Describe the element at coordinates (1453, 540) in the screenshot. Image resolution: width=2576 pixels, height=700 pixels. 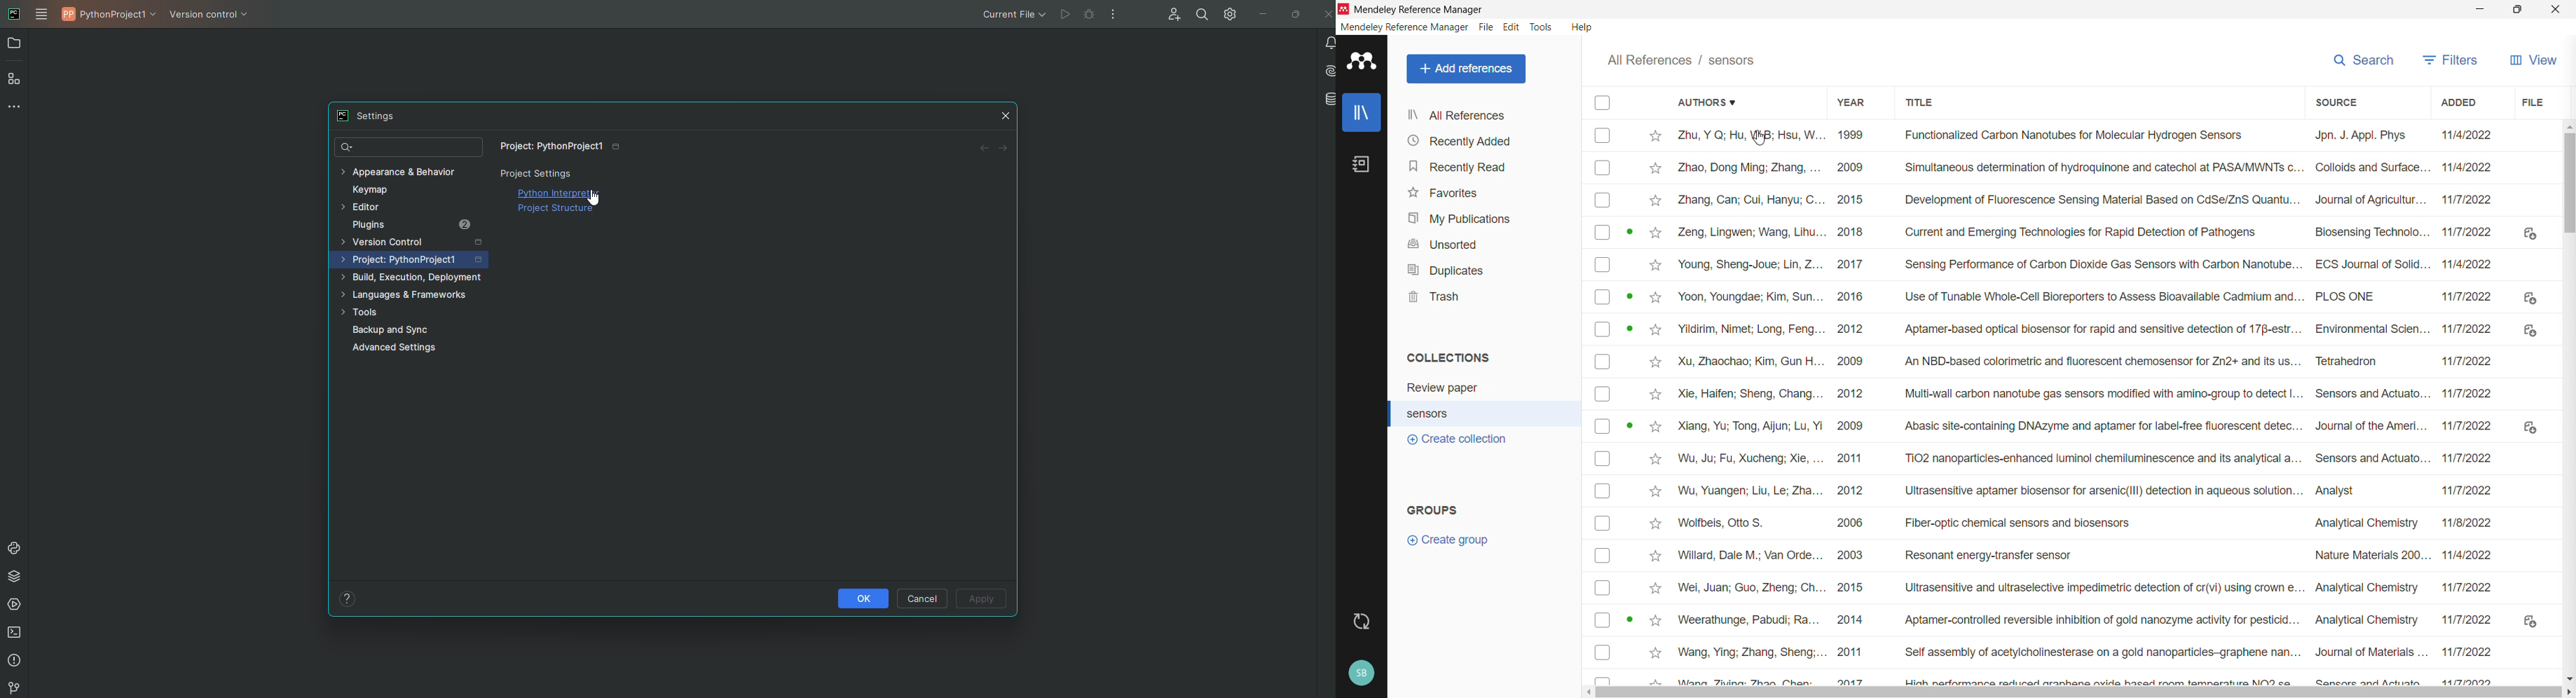
I see `Create groups ` at that location.